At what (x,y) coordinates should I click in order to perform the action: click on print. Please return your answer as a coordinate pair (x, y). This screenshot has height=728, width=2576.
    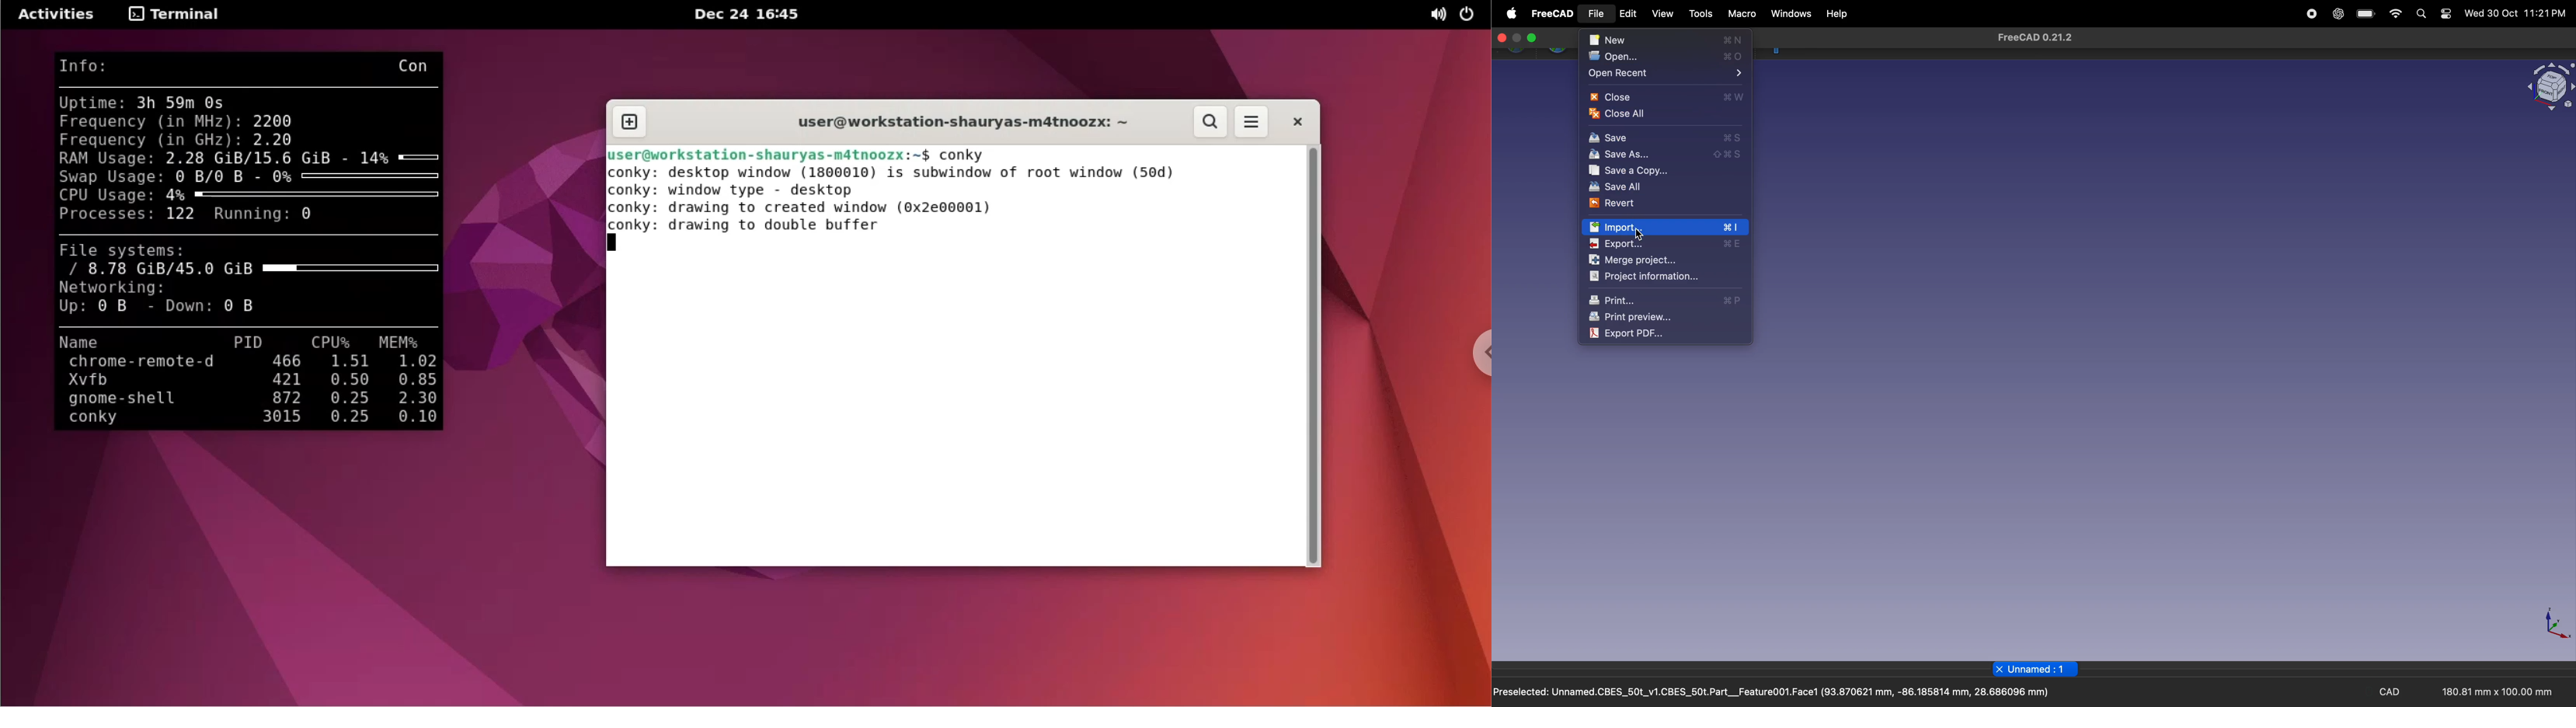
    Looking at the image, I should click on (1668, 299).